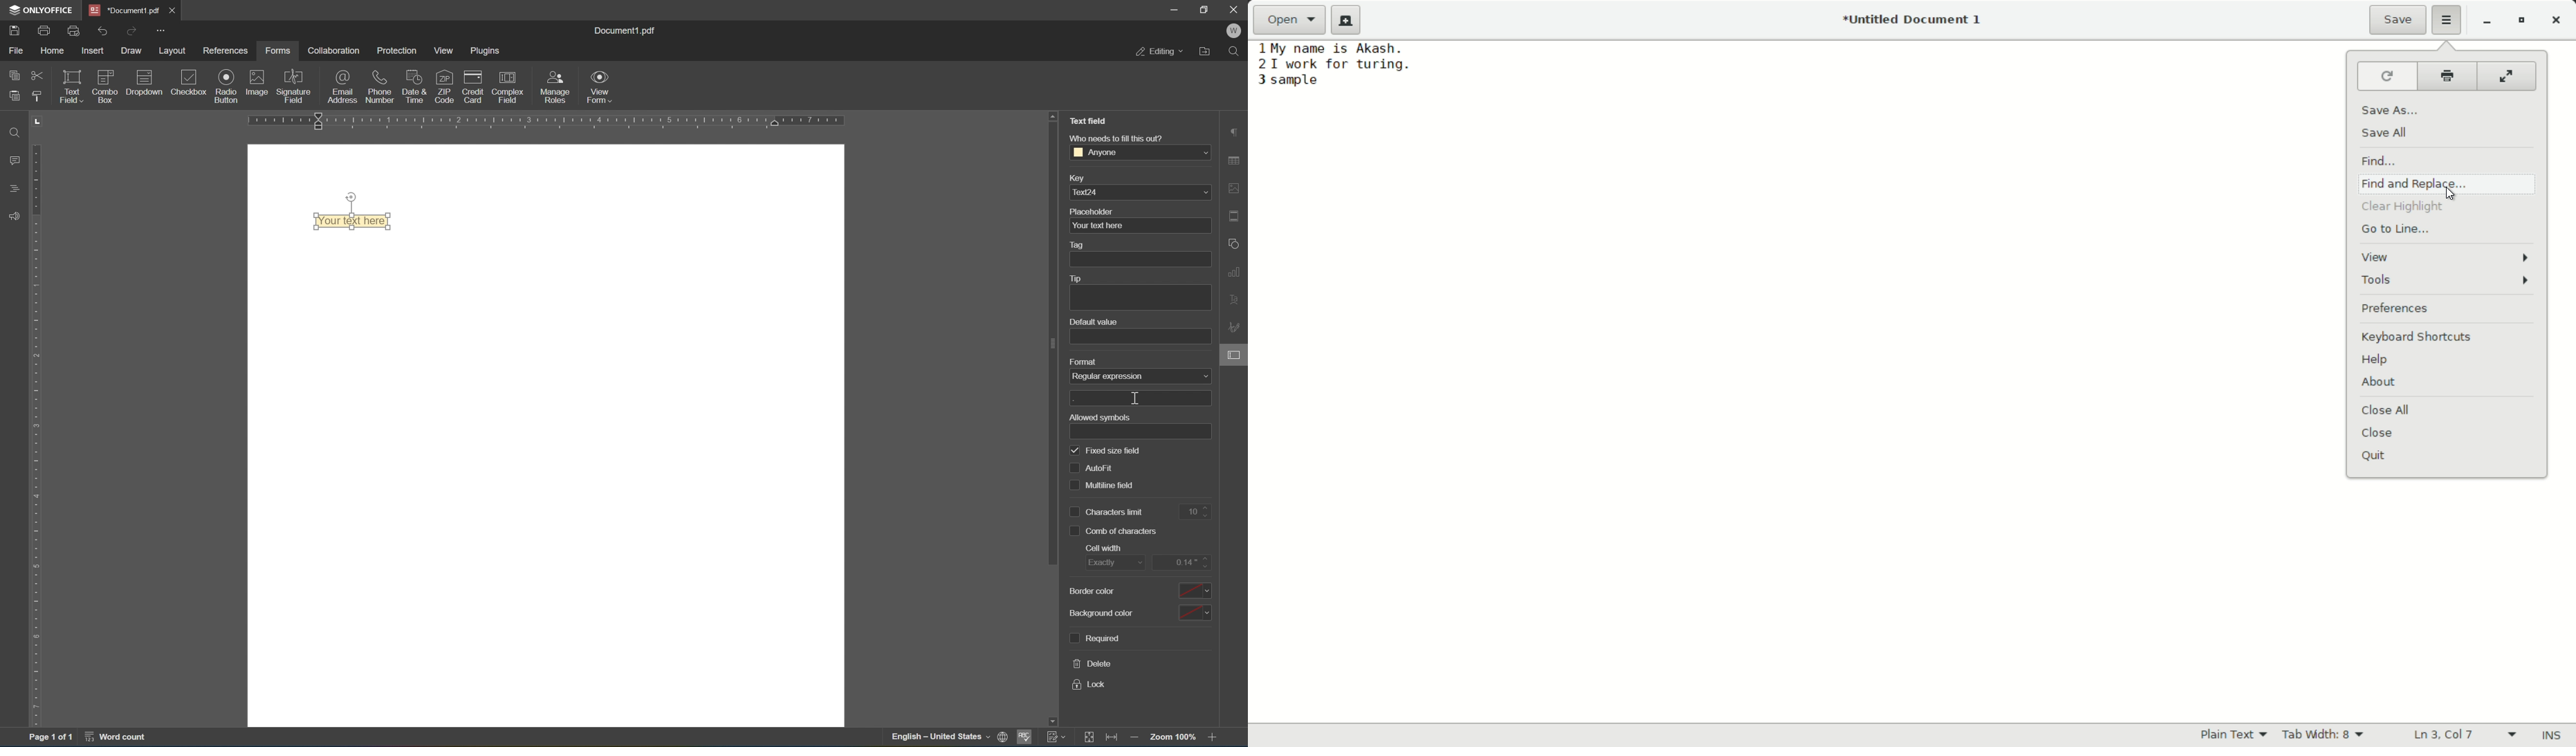 The image size is (2576, 756). Describe the element at coordinates (52, 53) in the screenshot. I see `home` at that location.